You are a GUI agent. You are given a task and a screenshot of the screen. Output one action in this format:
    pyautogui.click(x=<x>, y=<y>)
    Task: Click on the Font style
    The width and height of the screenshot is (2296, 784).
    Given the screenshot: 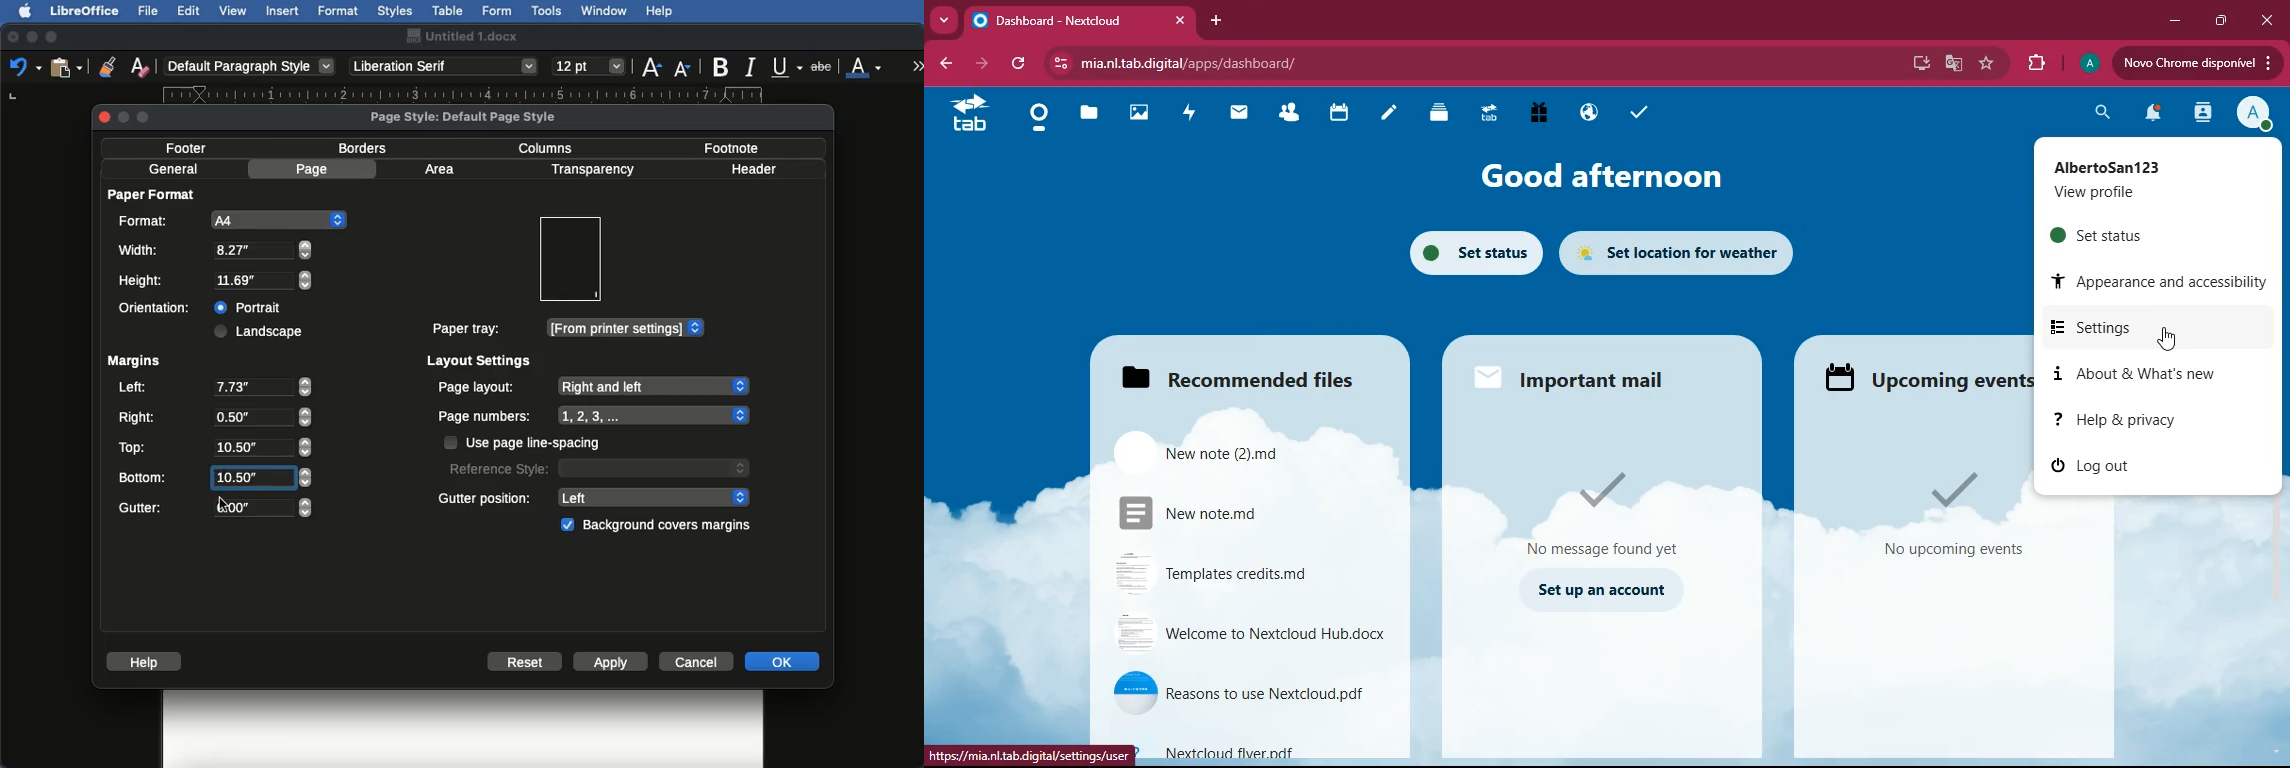 What is the action you would take?
    pyautogui.click(x=445, y=66)
    